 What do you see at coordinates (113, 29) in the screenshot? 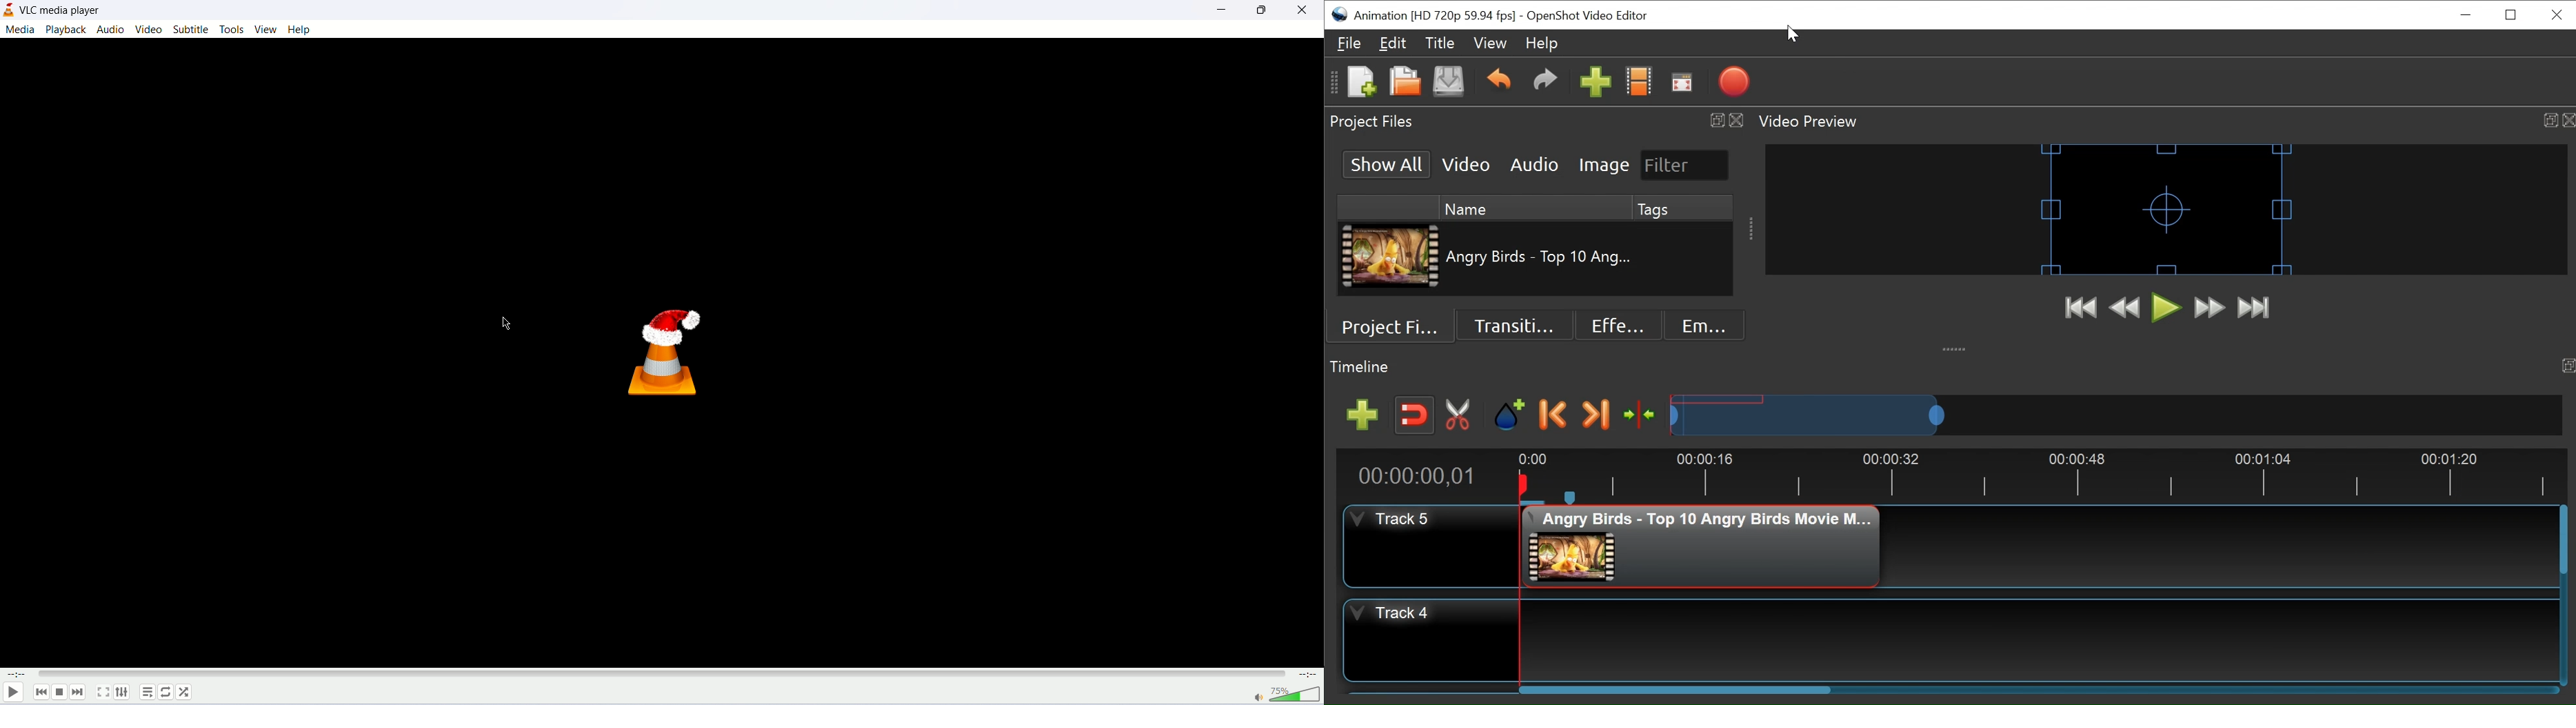
I see `audio` at bounding box center [113, 29].